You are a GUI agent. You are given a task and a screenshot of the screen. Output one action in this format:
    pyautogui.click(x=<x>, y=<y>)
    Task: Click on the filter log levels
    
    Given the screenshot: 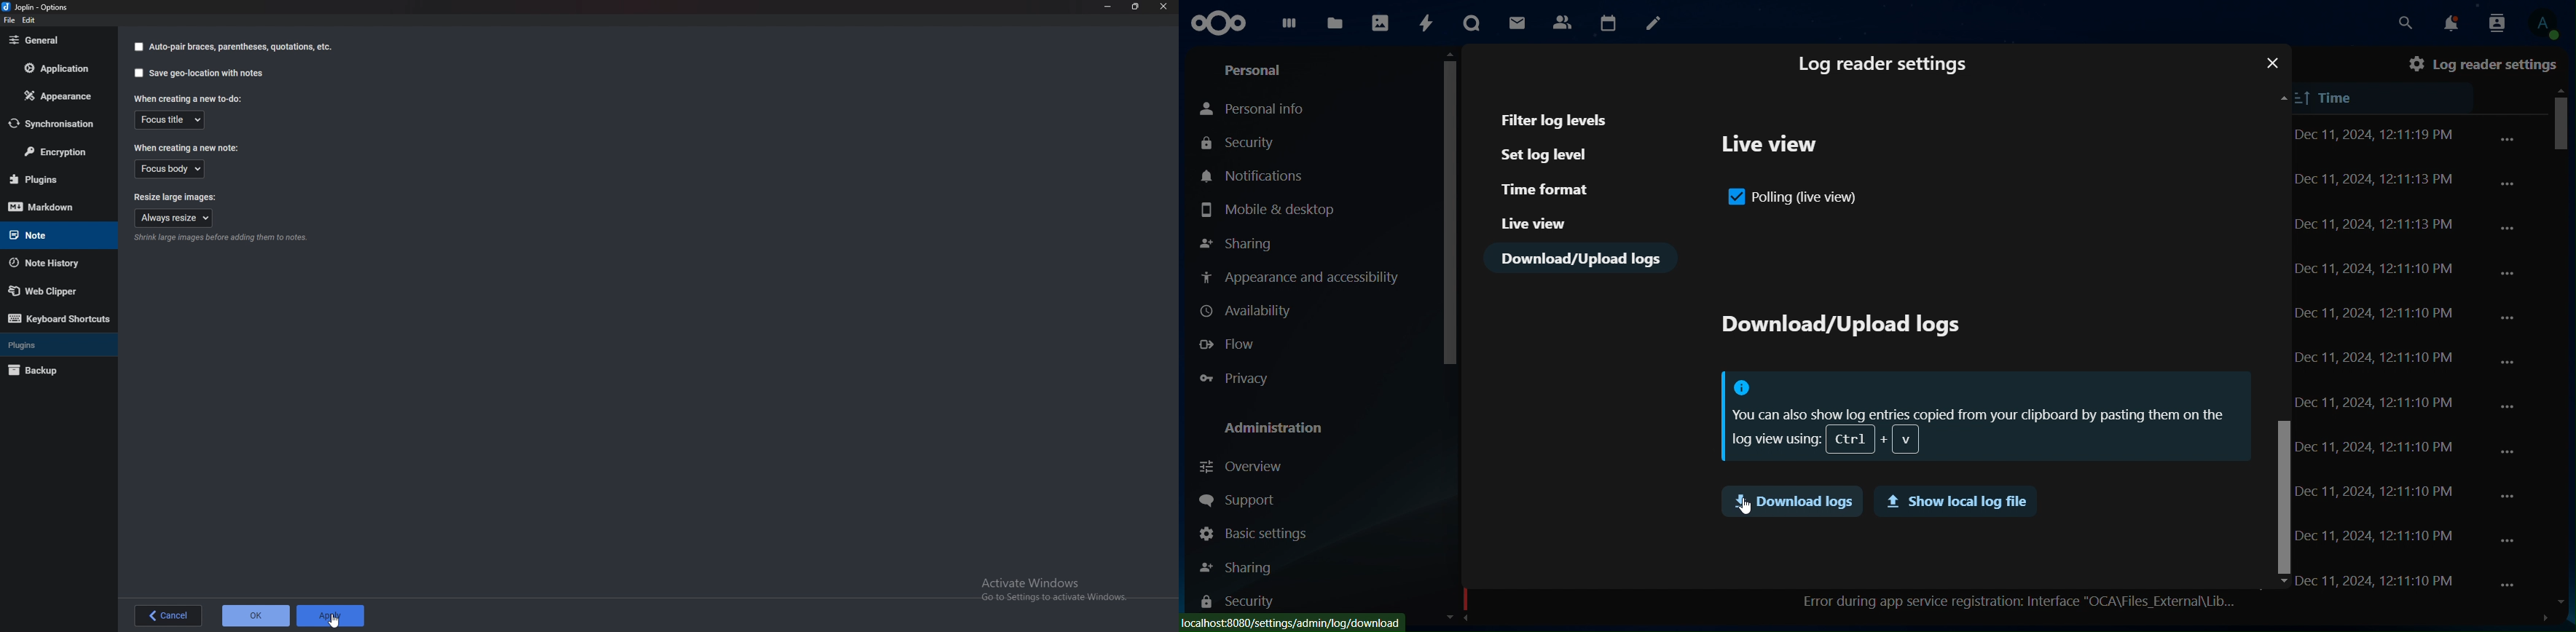 What is the action you would take?
    pyautogui.click(x=1557, y=119)
    